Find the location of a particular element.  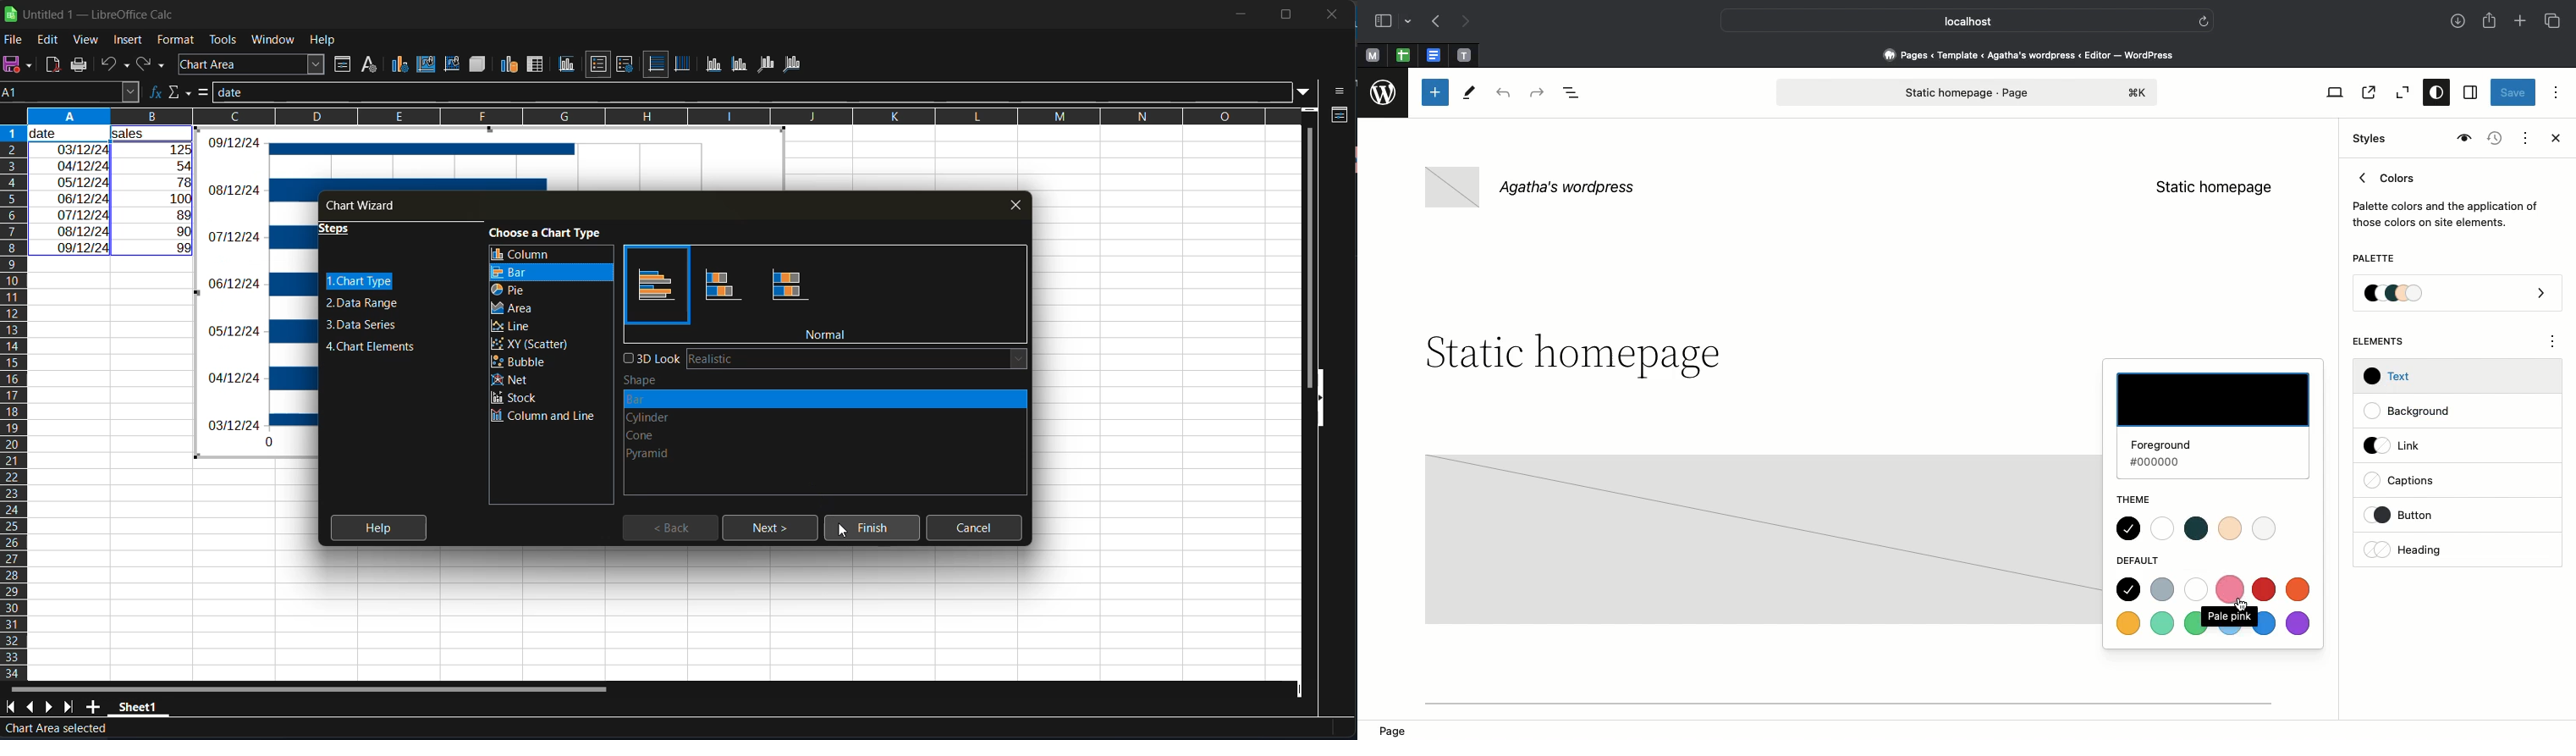

Actions is located at coordinates (2524, 136).